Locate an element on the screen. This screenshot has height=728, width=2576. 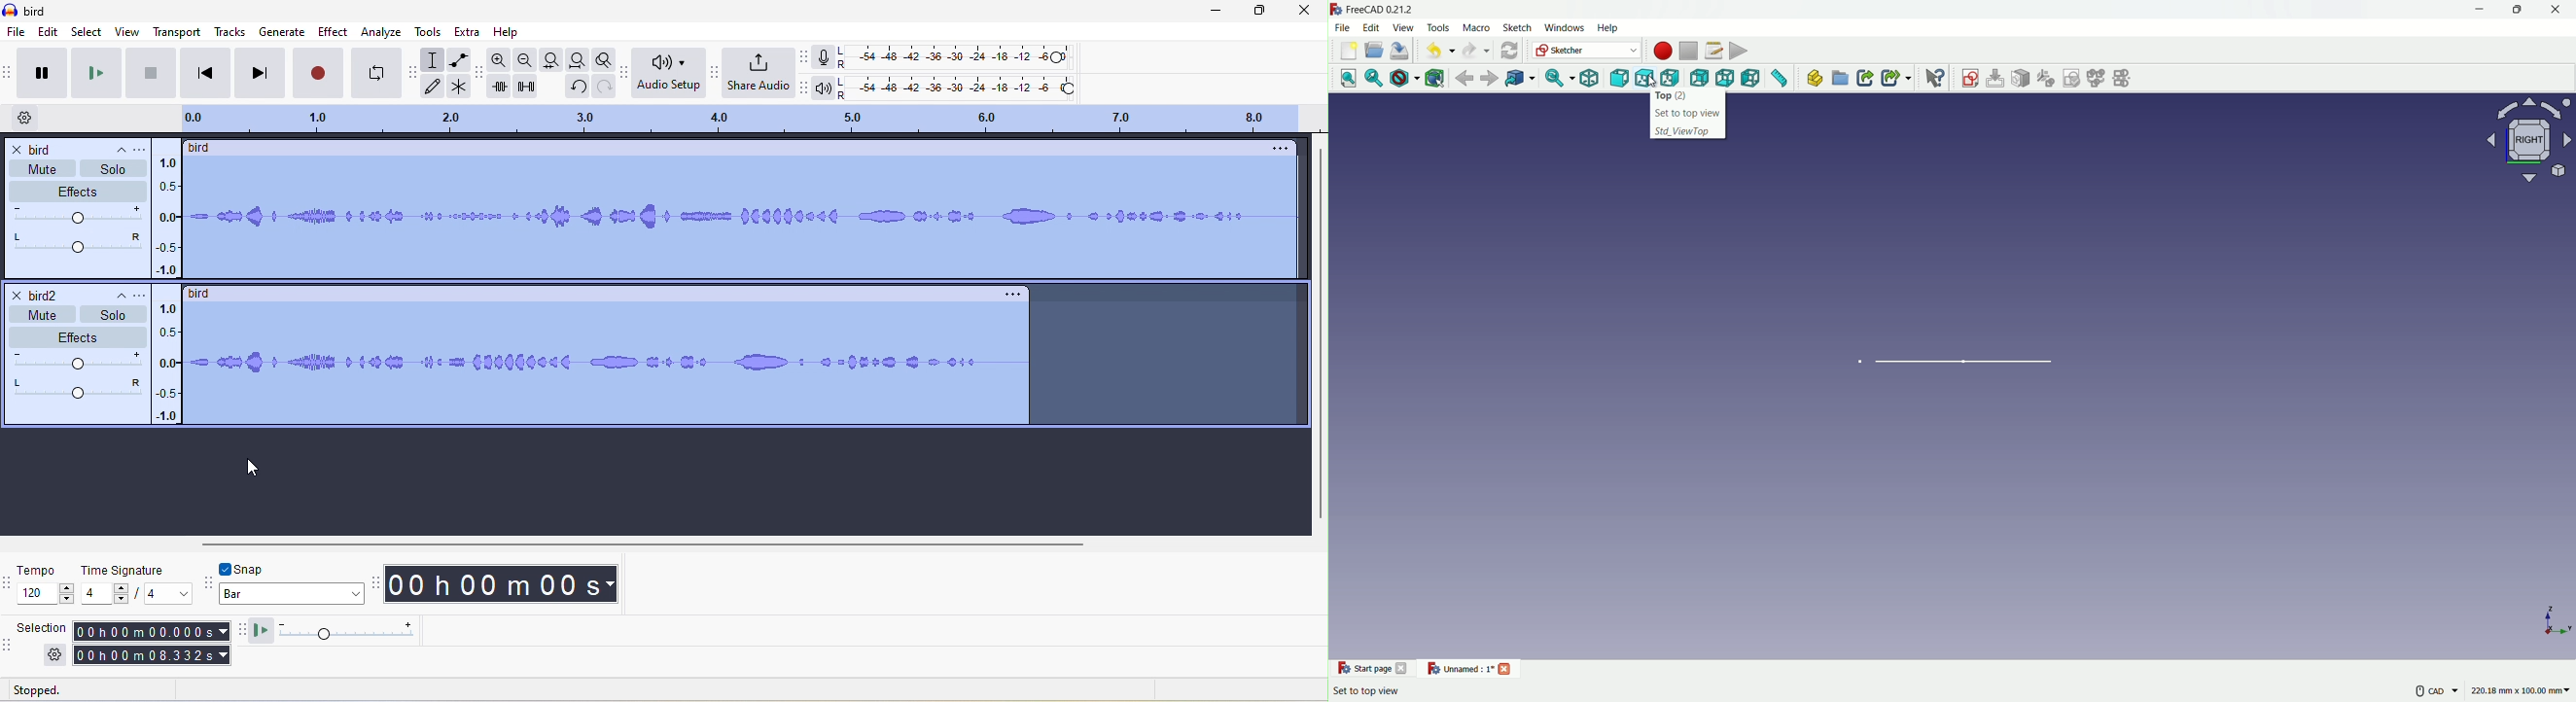
selection tool is located at coordinates (435, 61).